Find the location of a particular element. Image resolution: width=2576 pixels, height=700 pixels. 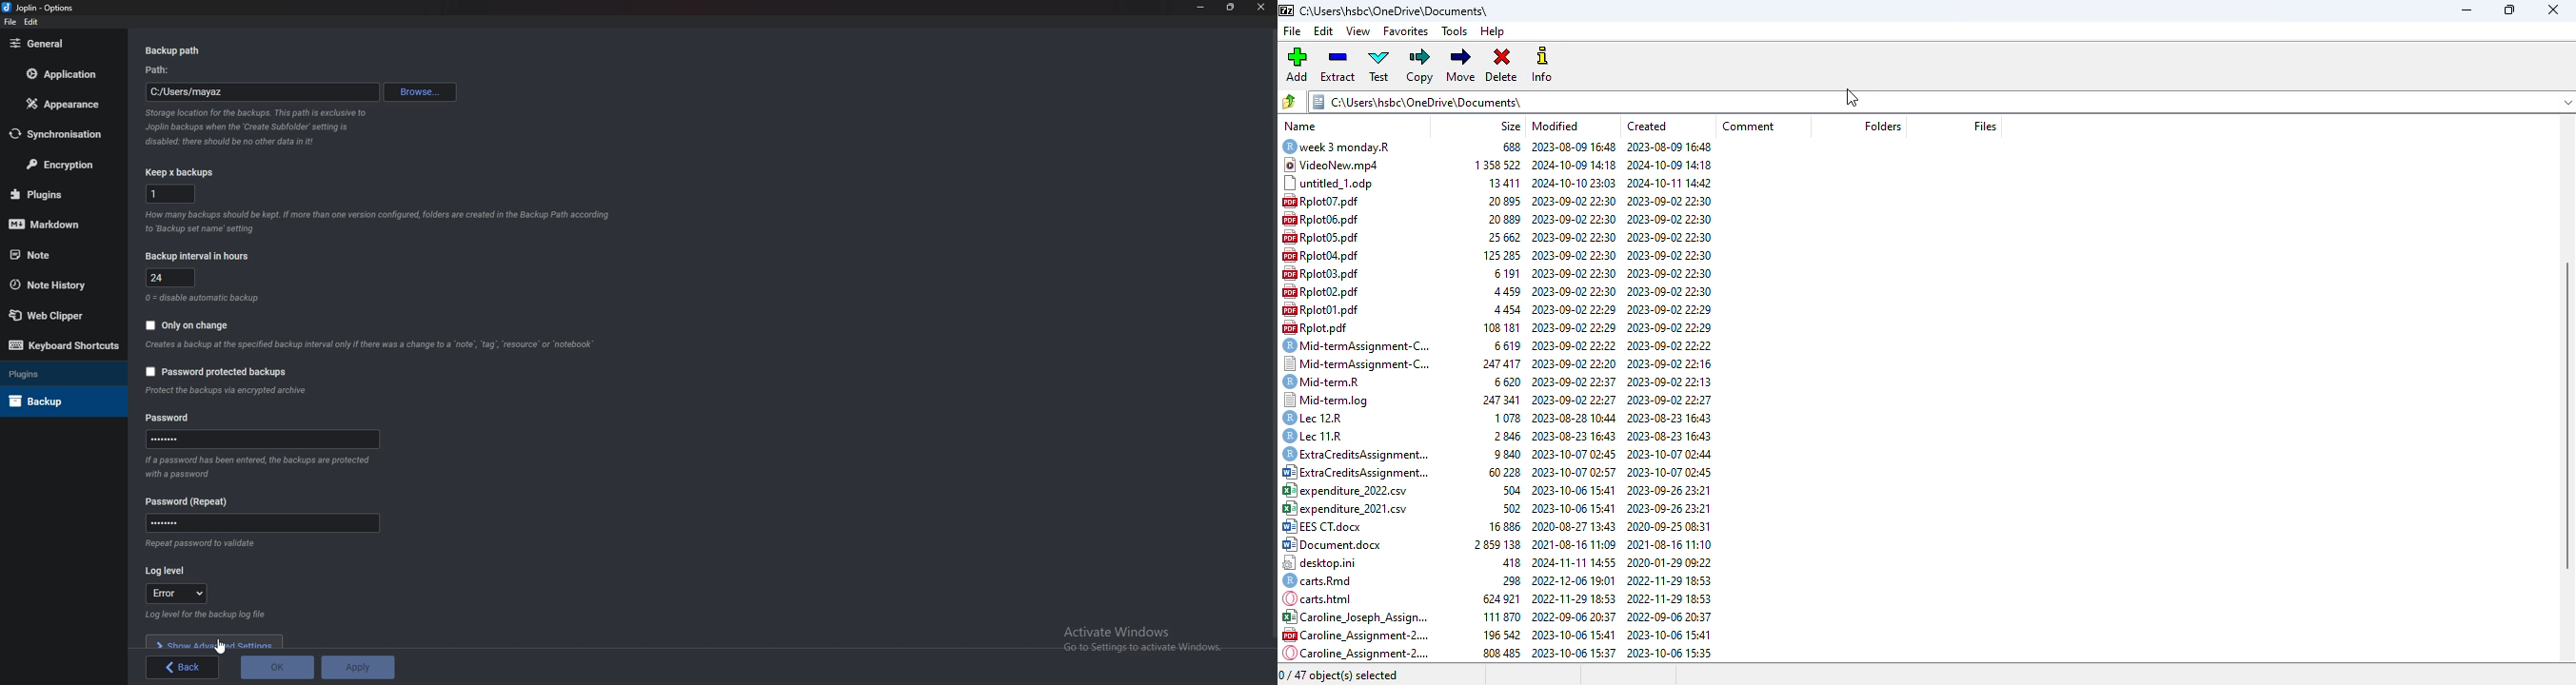

Password protected backups is located at coordinates (218, 371).